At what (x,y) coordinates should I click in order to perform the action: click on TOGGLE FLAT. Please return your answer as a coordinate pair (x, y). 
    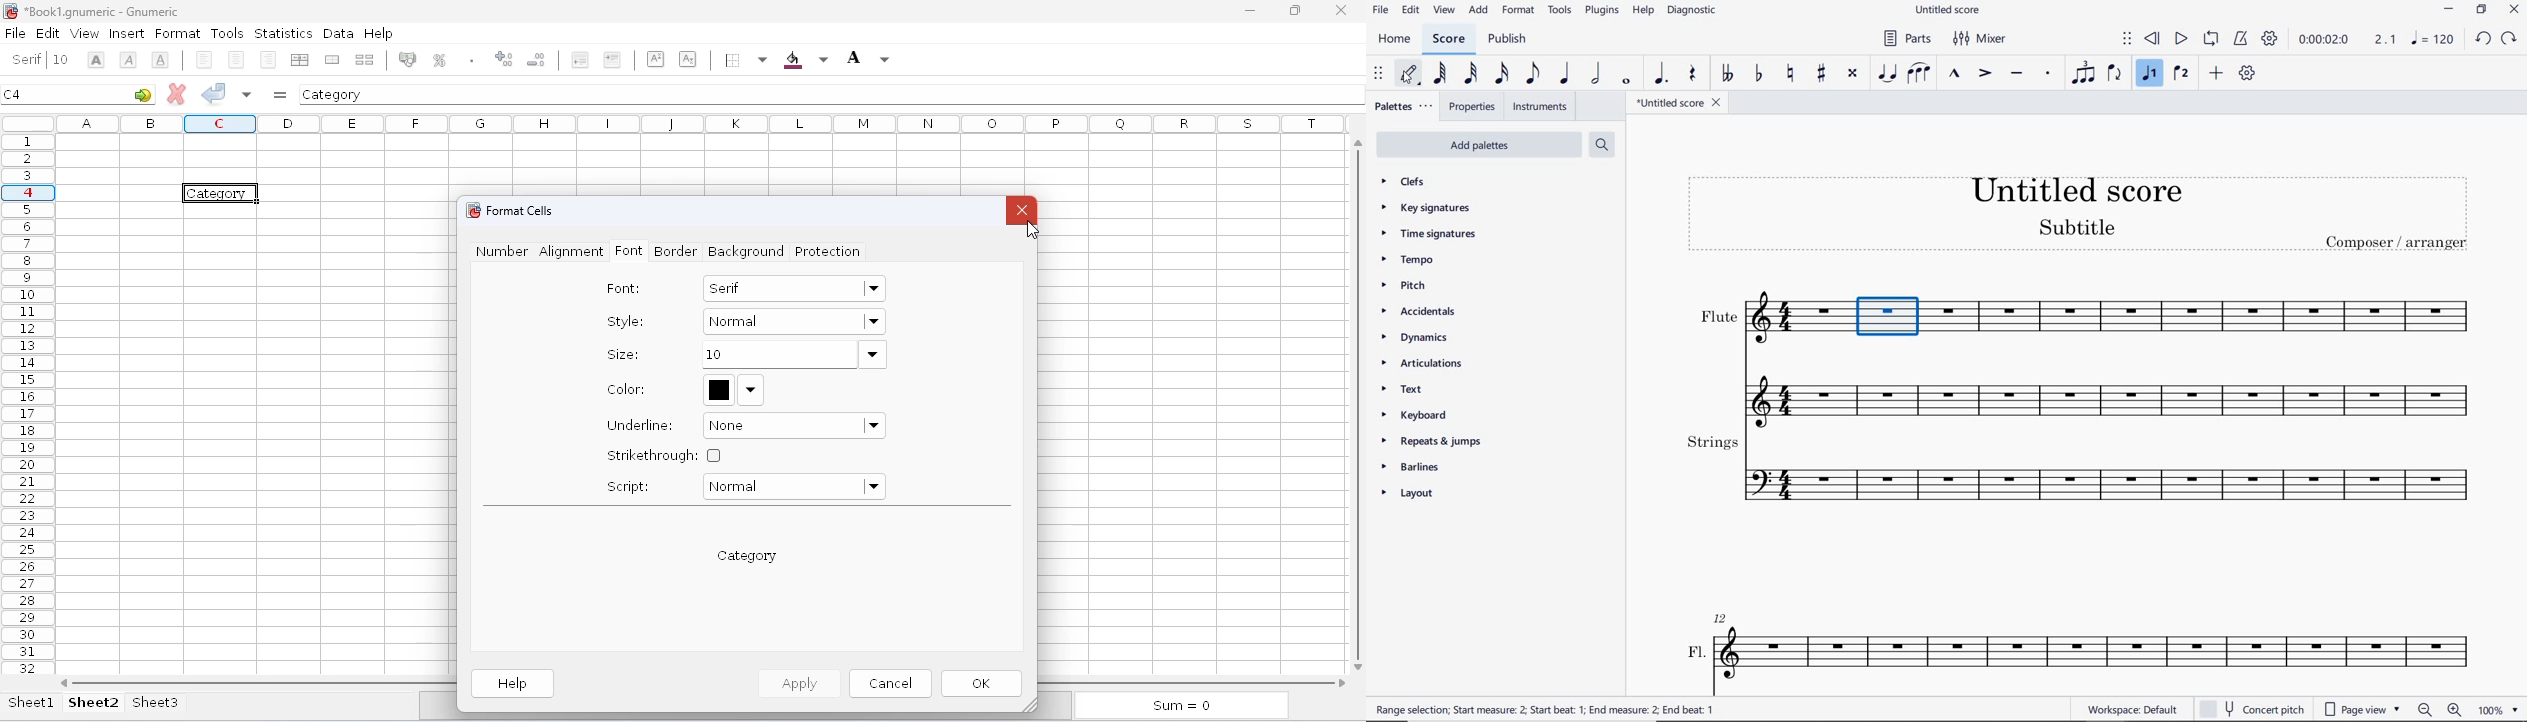
    Looking at the image, I should click on (1758, 74).